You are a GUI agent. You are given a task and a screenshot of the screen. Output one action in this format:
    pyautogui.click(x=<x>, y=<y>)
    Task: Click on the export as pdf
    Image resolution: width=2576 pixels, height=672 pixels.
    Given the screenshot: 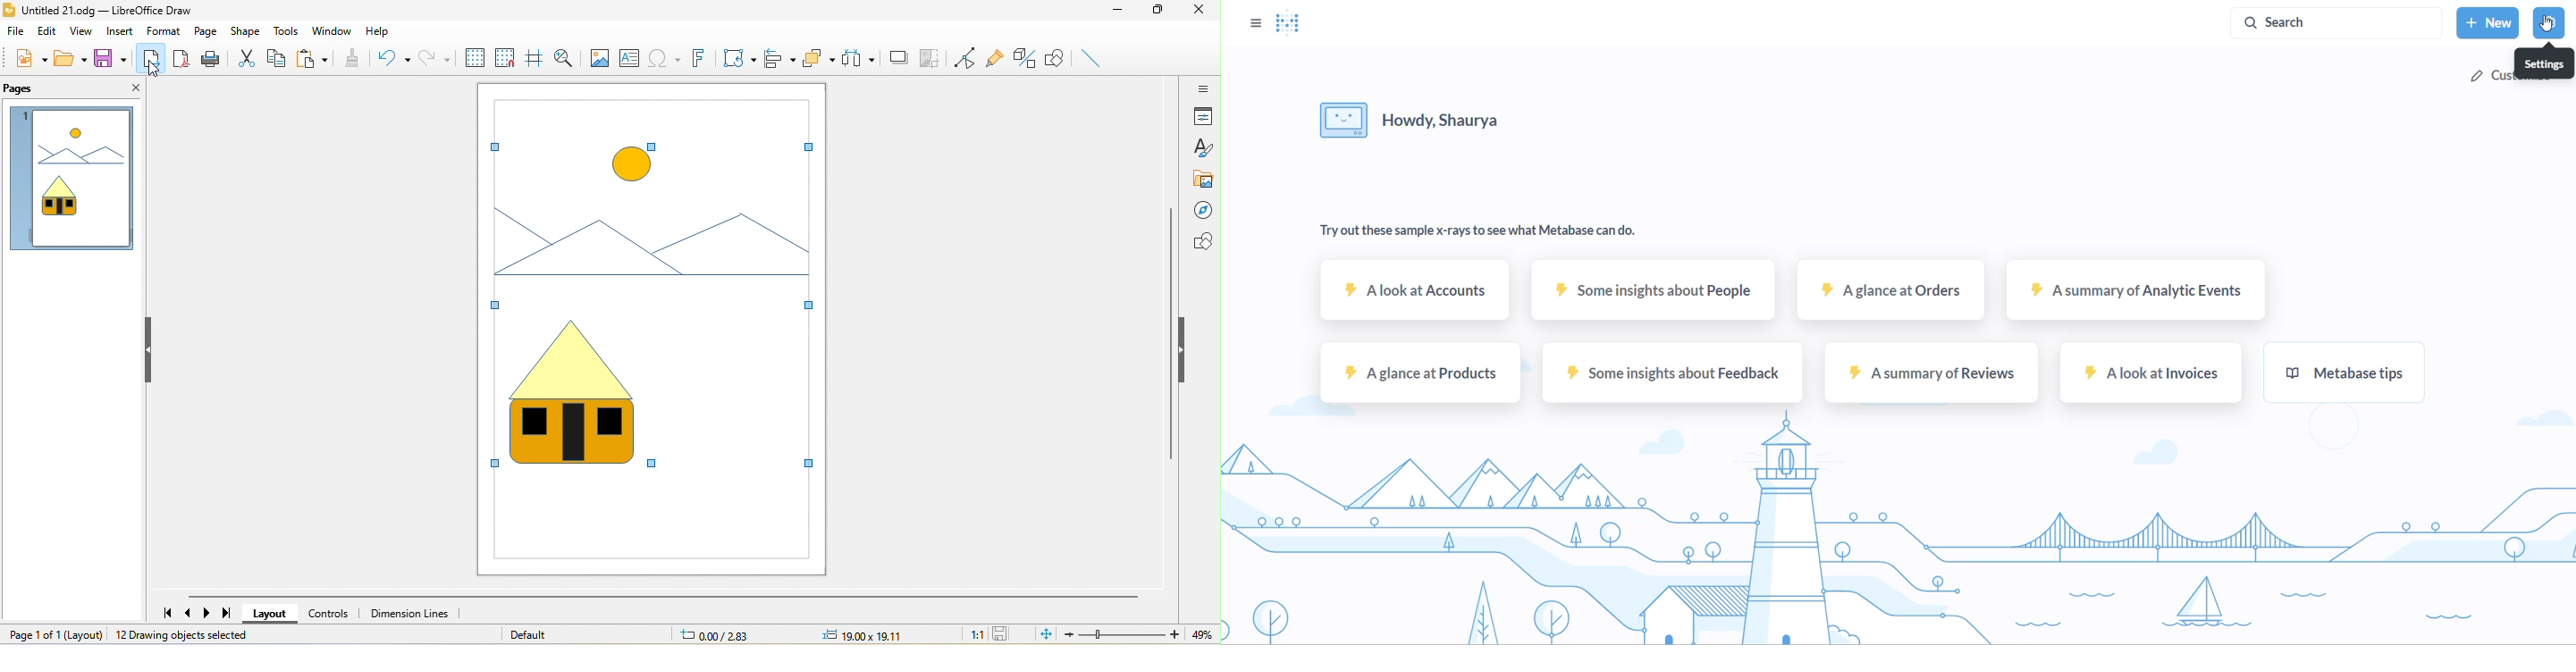 What is the action you would take?
    pyautogui.click(x=181, y=57)
    